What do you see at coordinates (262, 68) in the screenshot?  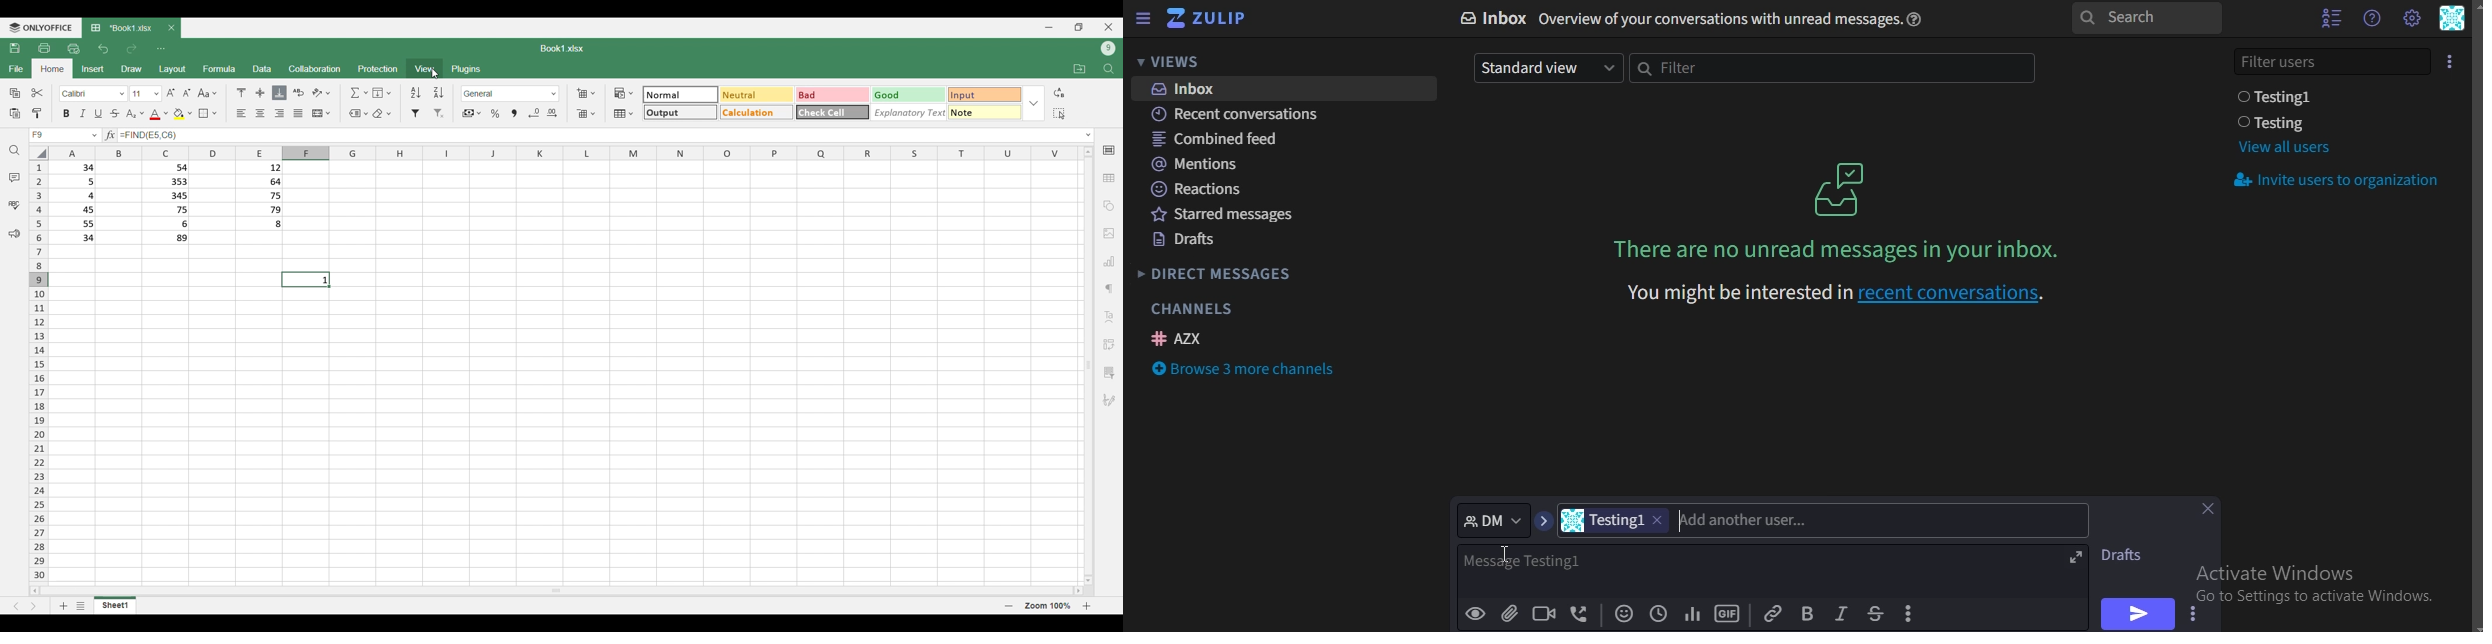 I see `Data menu` at bounding box center [262, 68].